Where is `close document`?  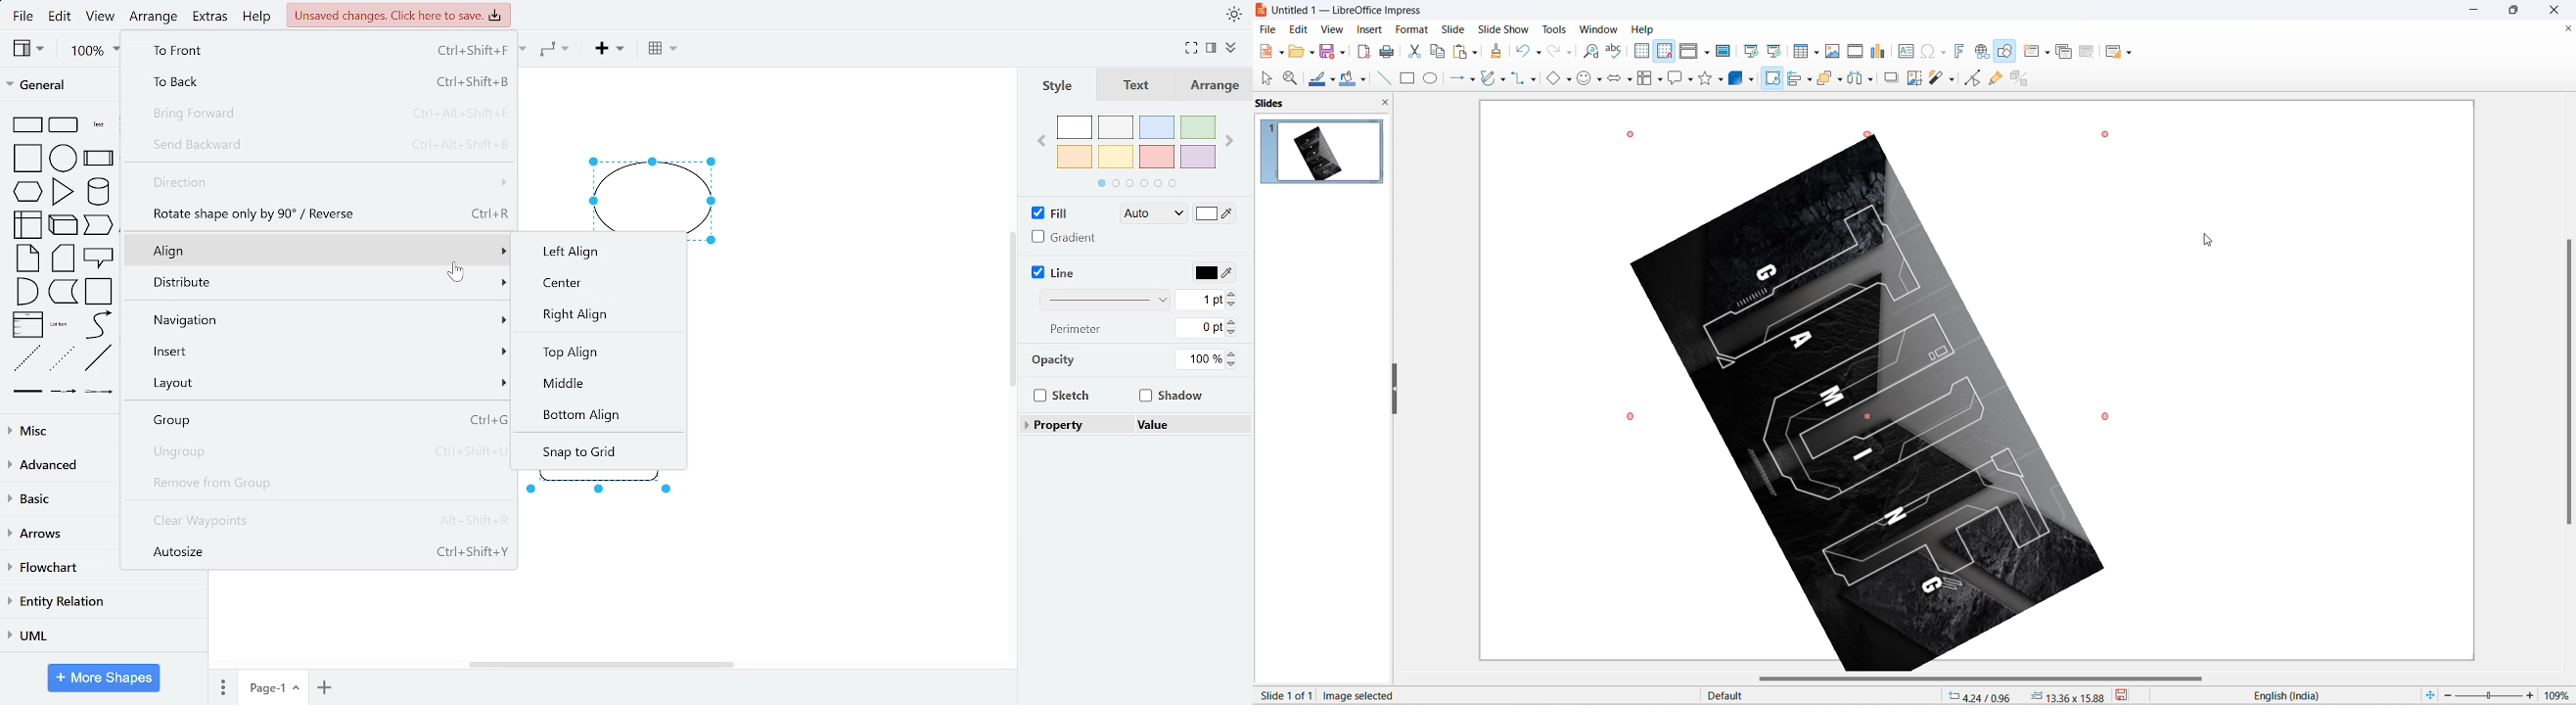 close document is located at coordinates (2567, 29).